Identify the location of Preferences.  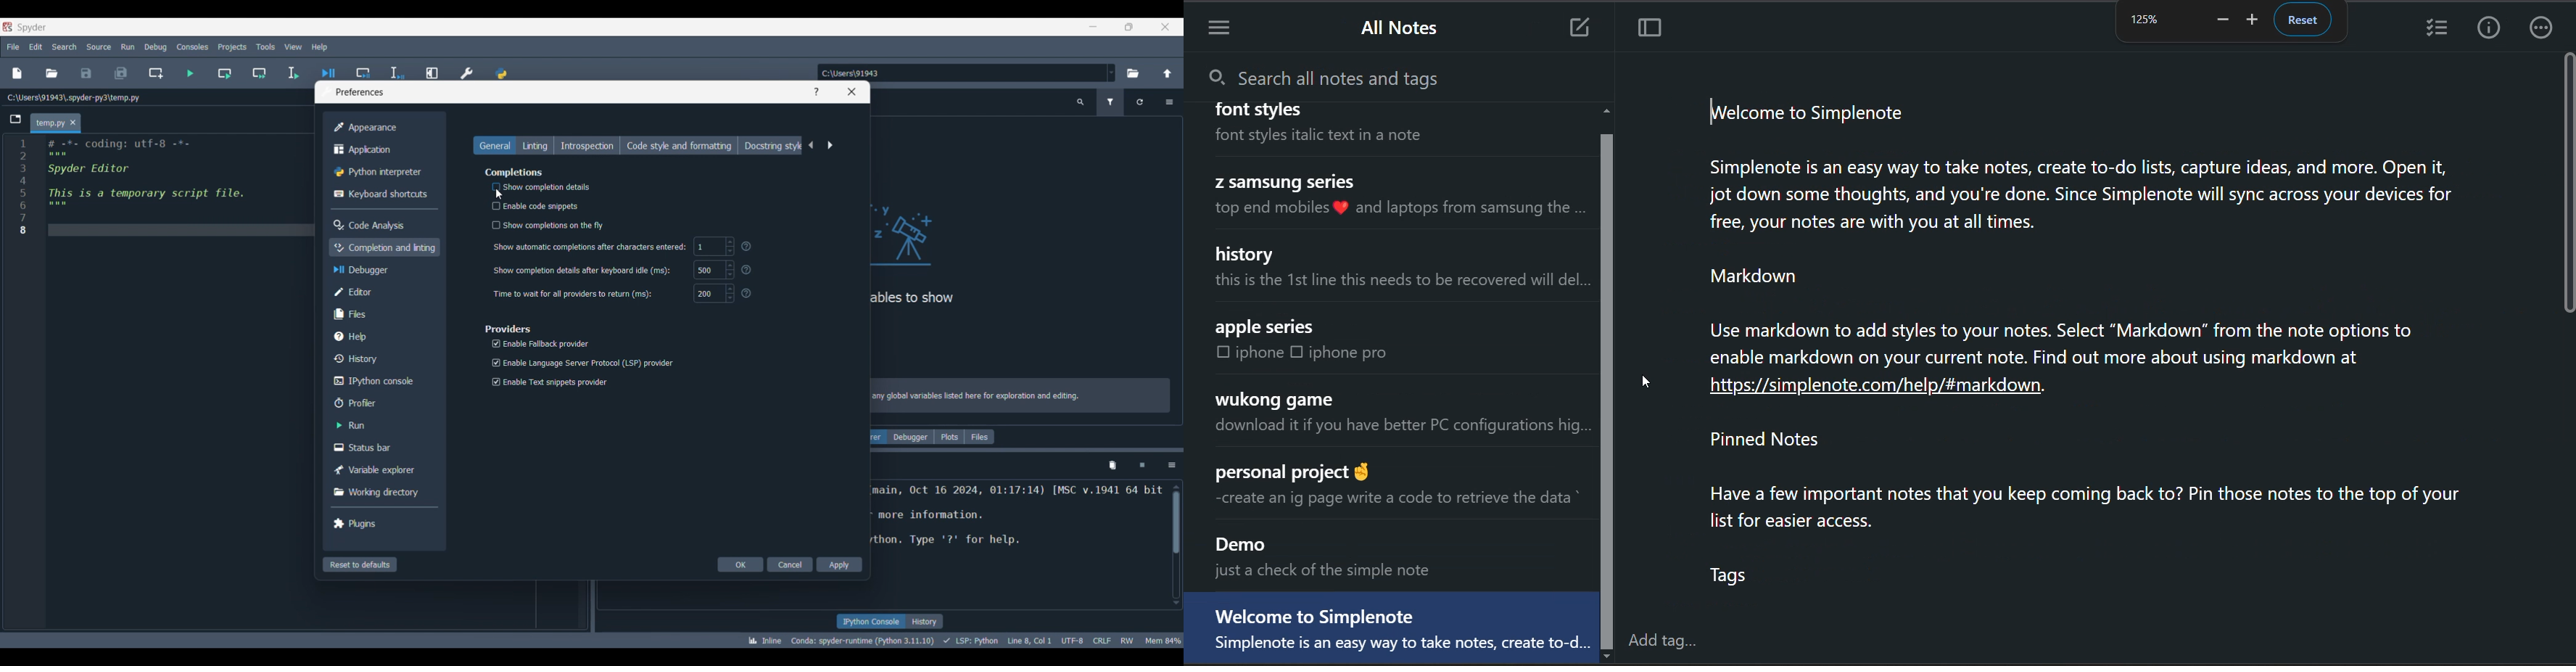
(467, 70).